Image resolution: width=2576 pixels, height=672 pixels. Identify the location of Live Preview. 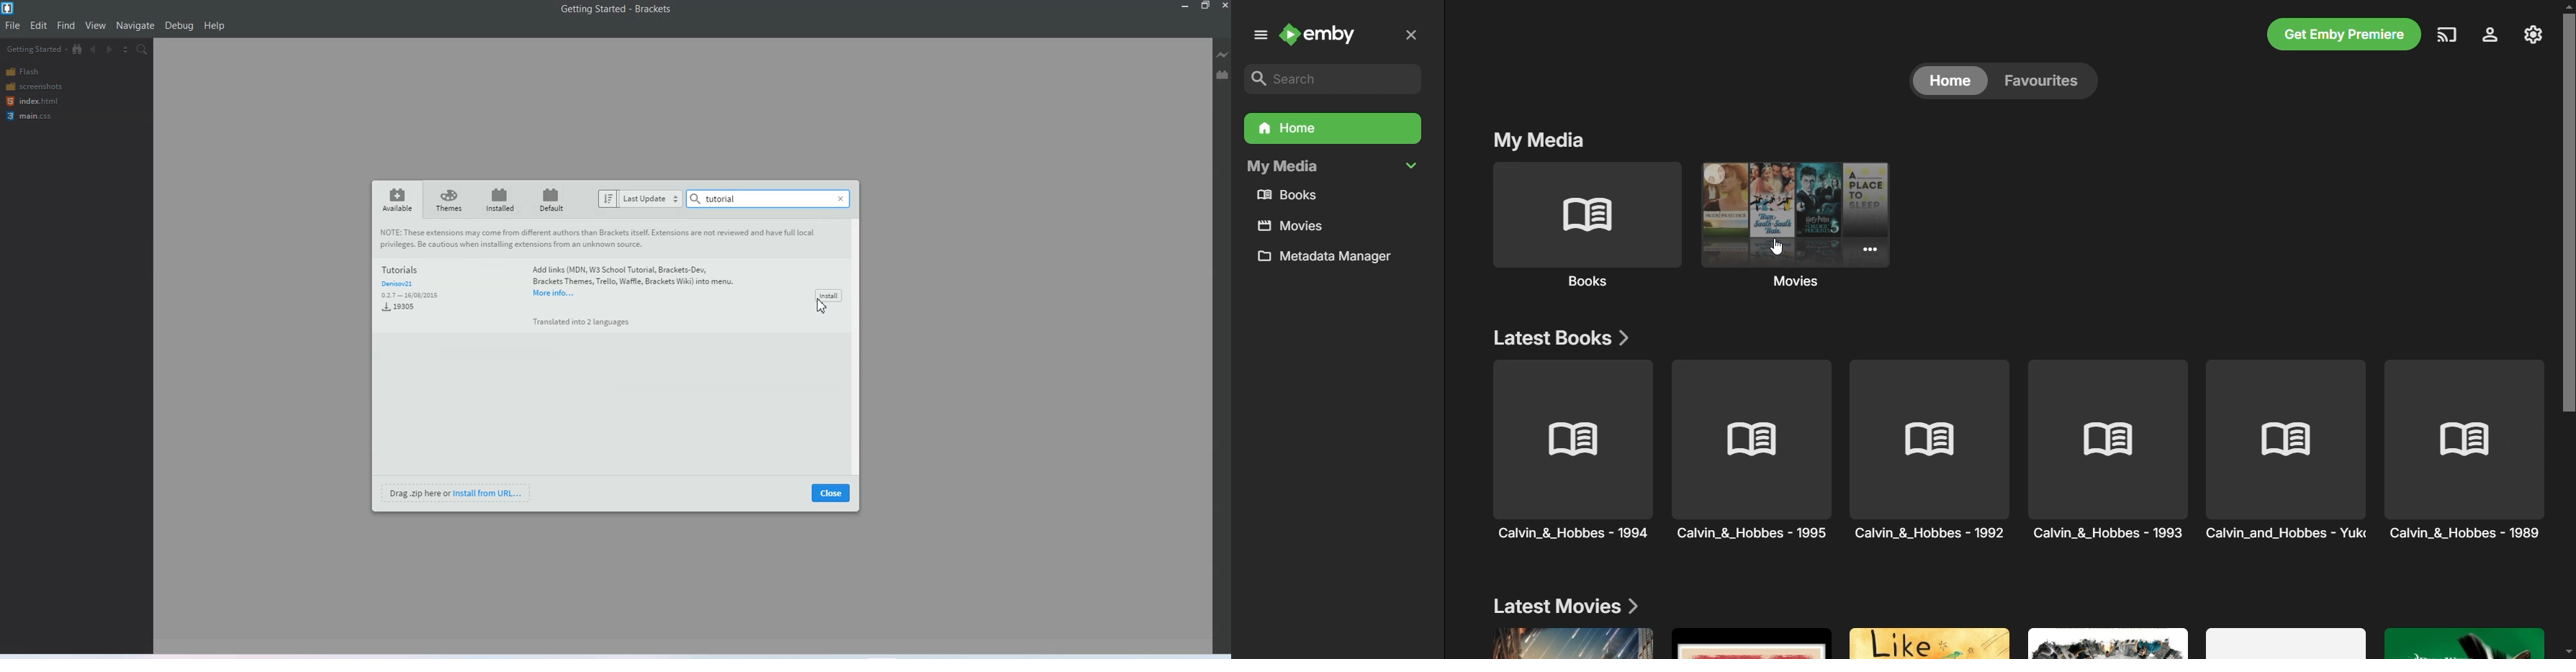
(1221, 54).